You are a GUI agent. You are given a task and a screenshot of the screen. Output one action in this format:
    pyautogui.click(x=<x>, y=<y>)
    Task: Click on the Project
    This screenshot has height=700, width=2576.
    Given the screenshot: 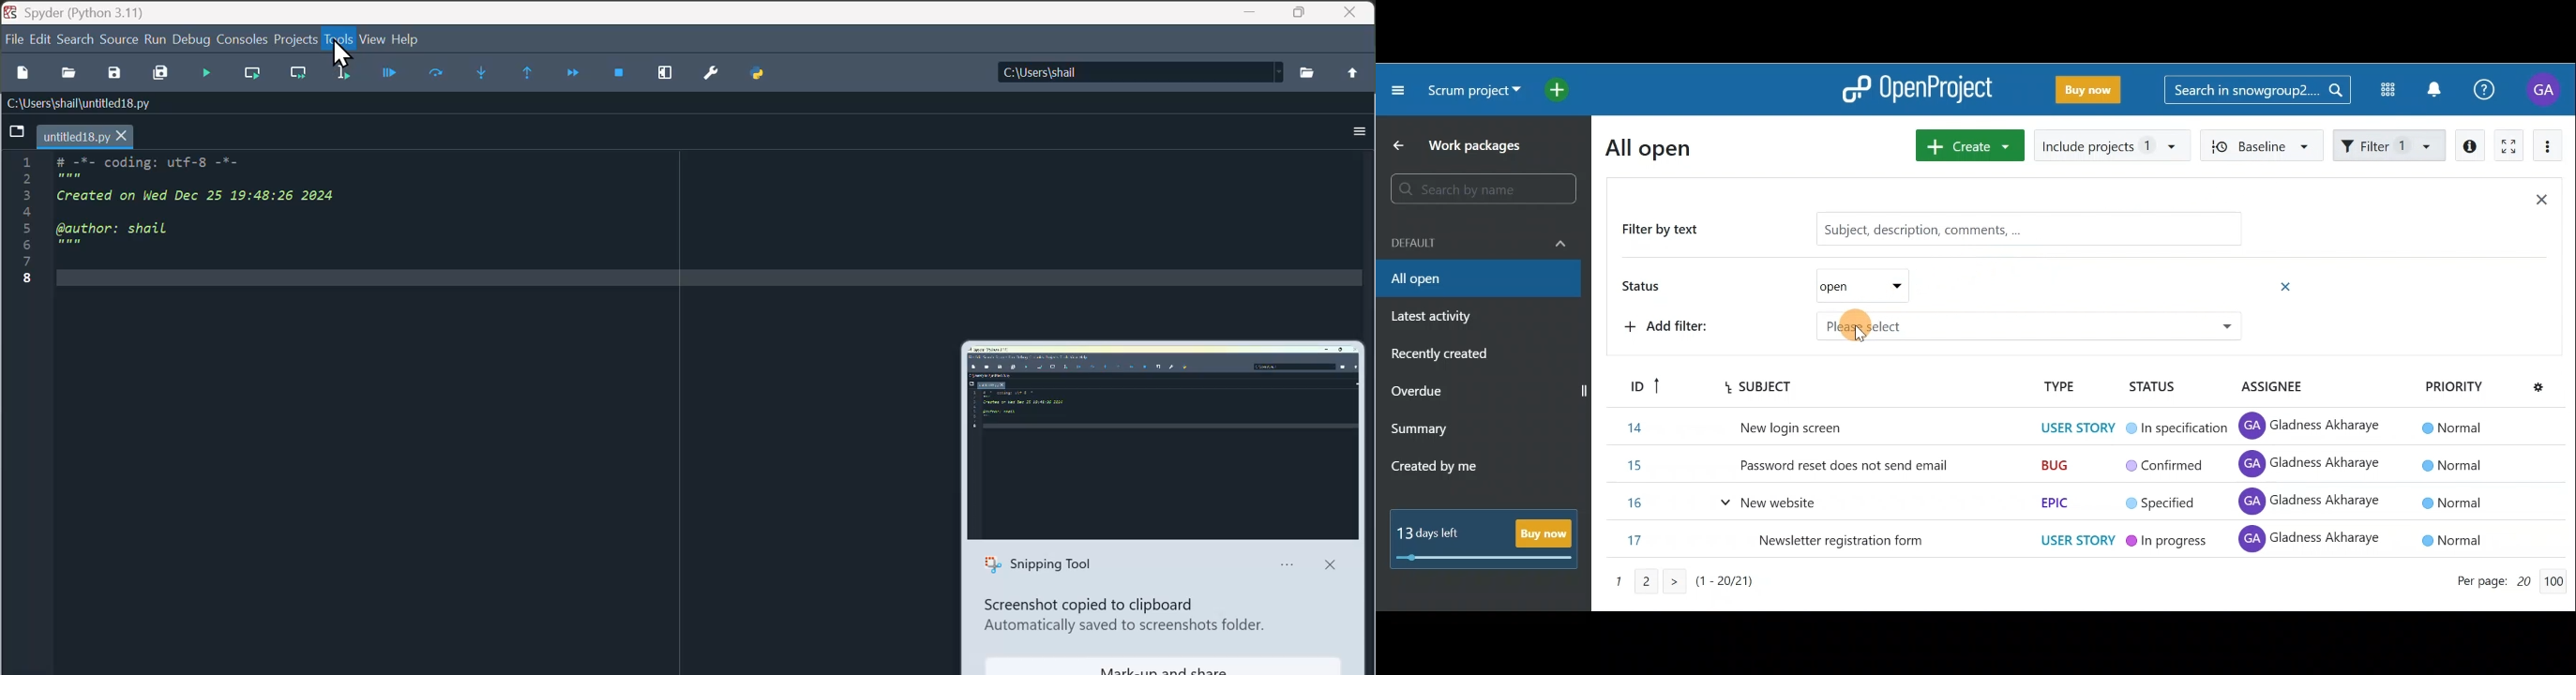 What is the action you would take?
    pyautogui.click(x=294, y=40)
    